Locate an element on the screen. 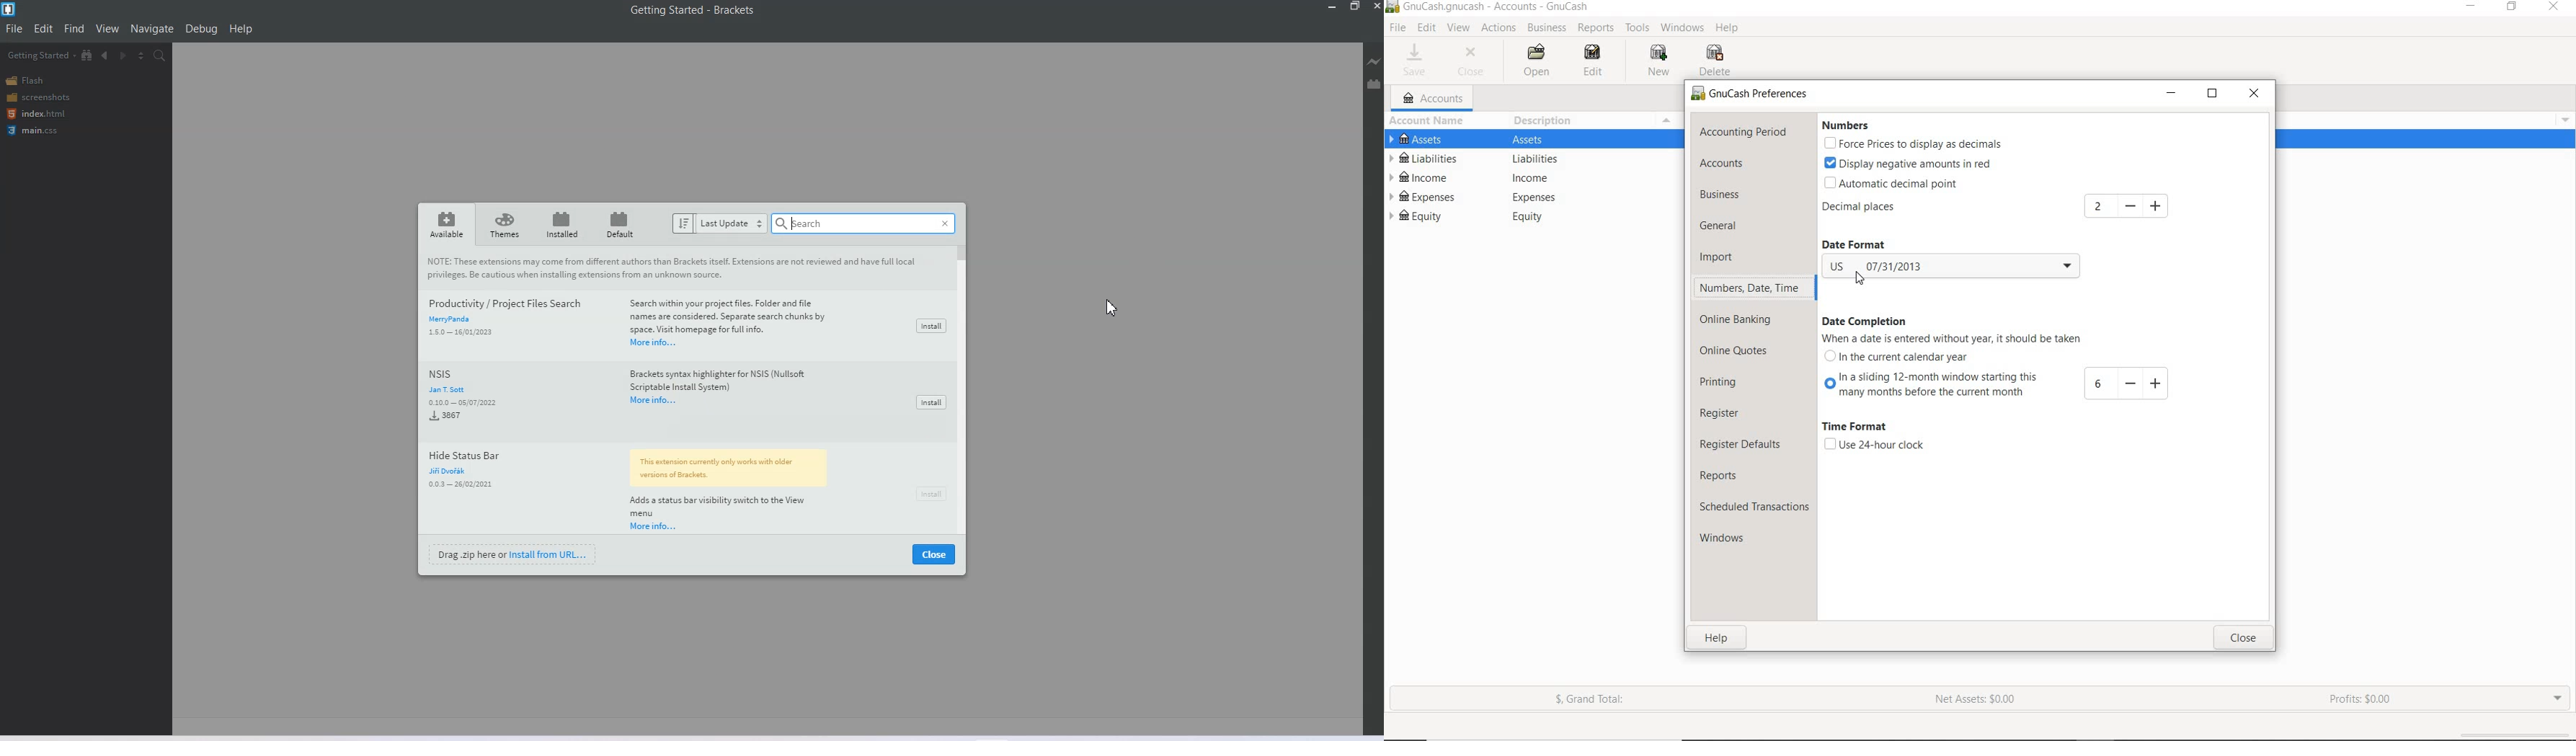 This screenshot has height=756, width=2576. extension info is located at coordinates (726, 506).